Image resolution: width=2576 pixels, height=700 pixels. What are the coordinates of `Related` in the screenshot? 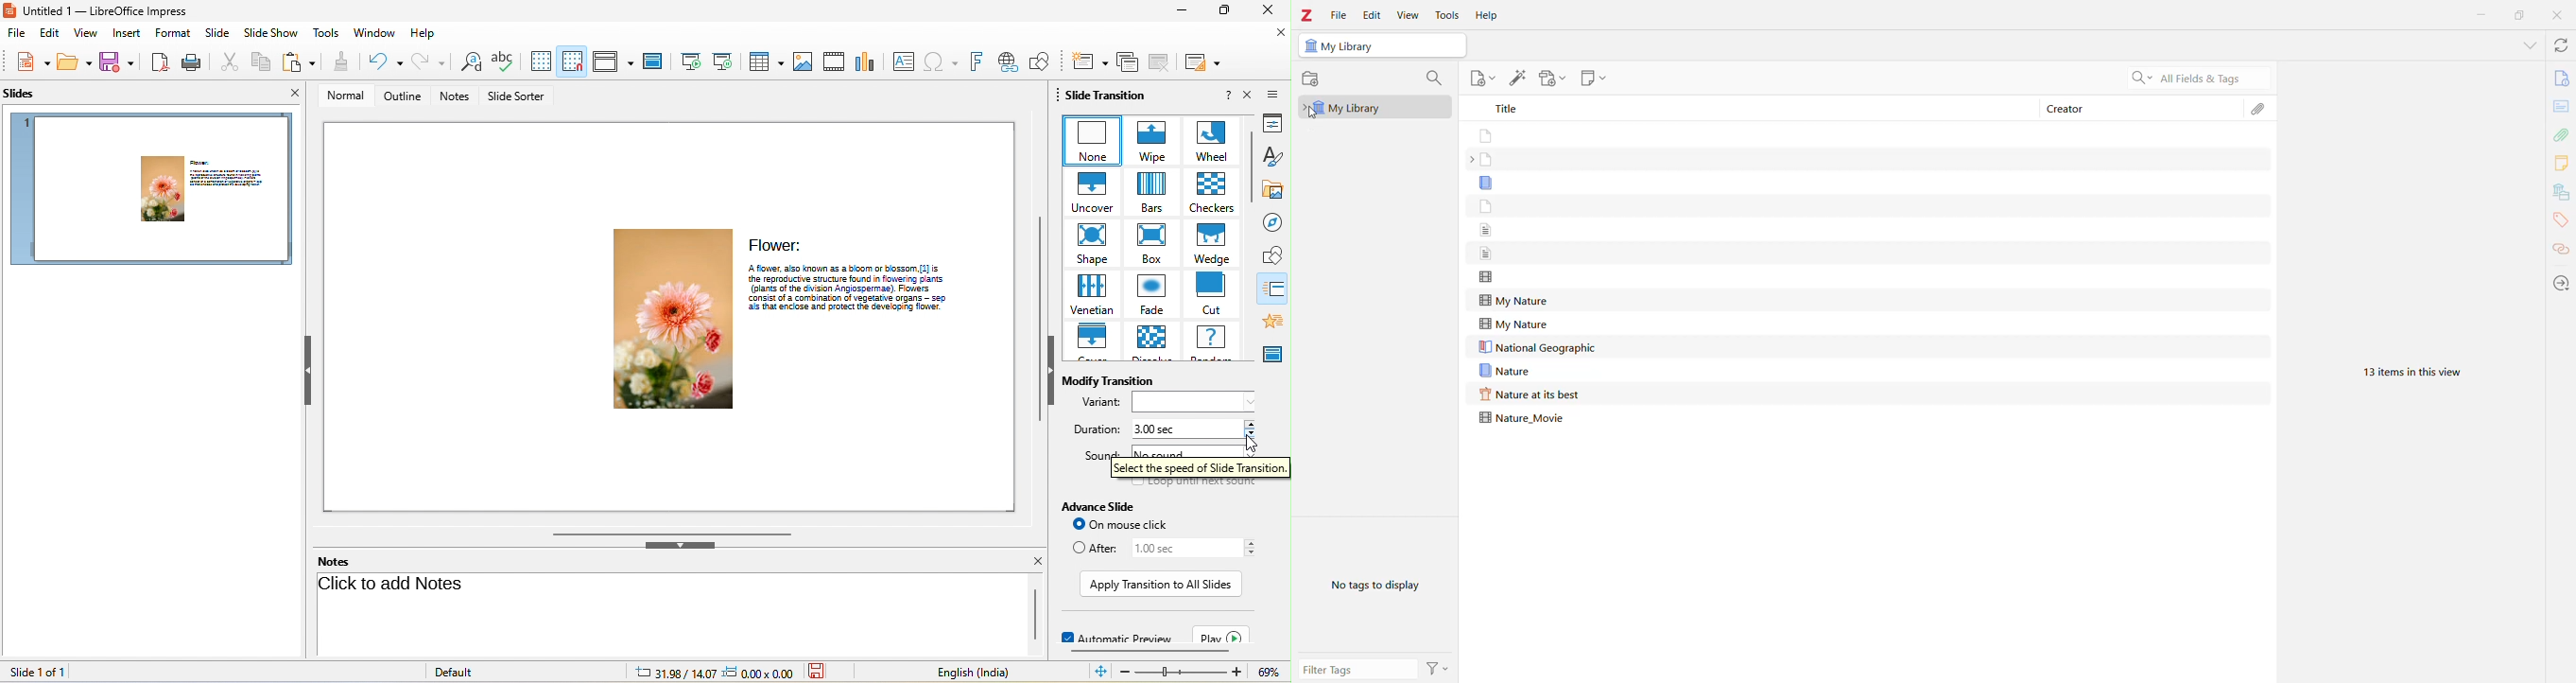 It's located at (2561, 250).